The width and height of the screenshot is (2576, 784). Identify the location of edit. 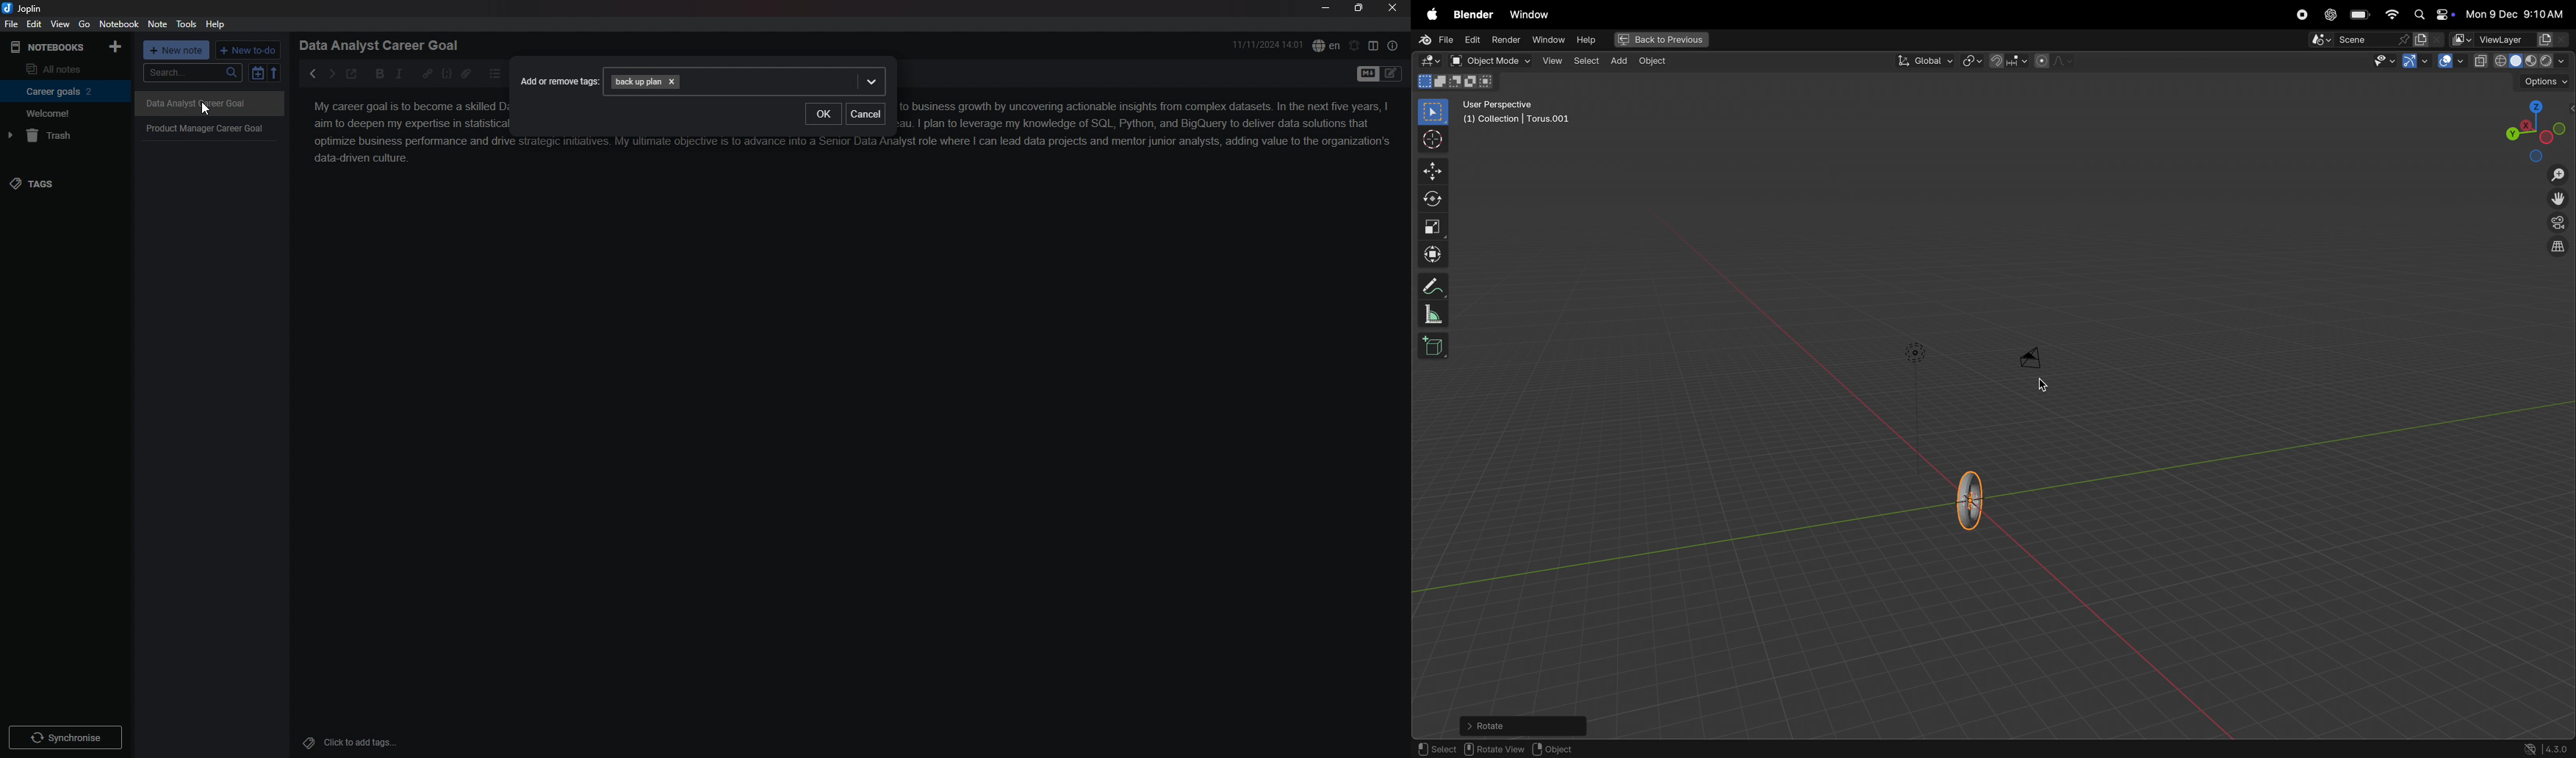
(35, 24).